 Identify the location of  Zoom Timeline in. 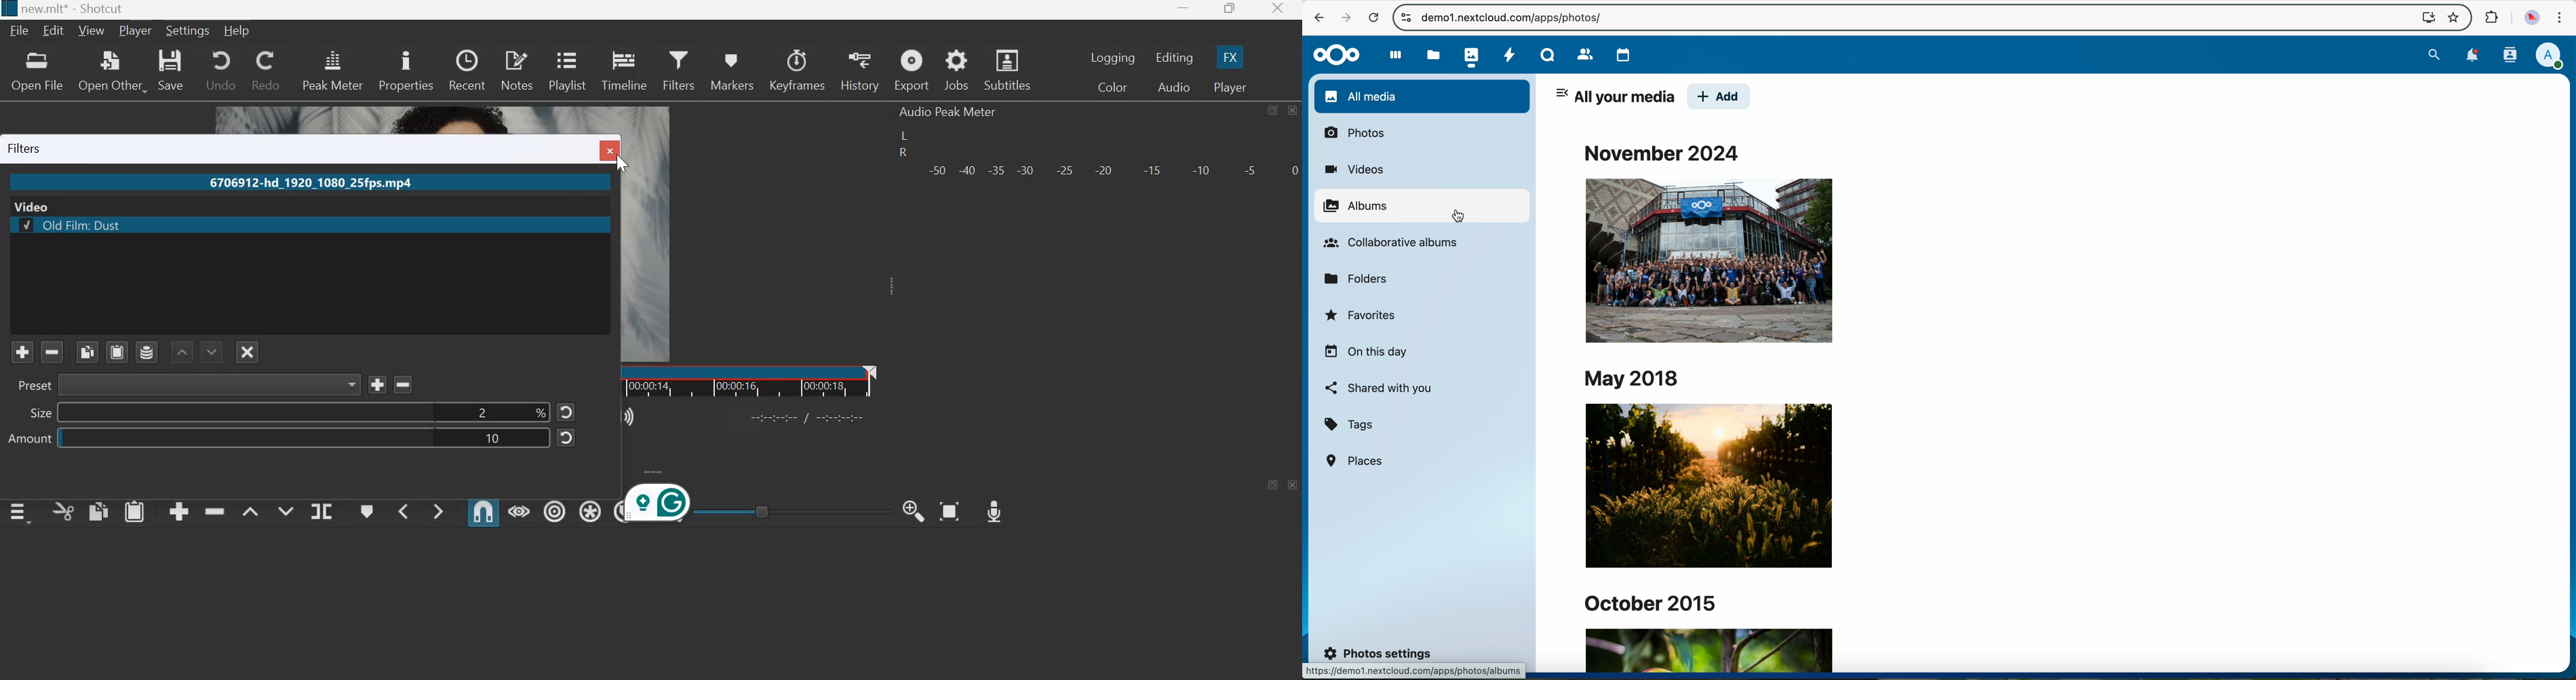
(913, 510).